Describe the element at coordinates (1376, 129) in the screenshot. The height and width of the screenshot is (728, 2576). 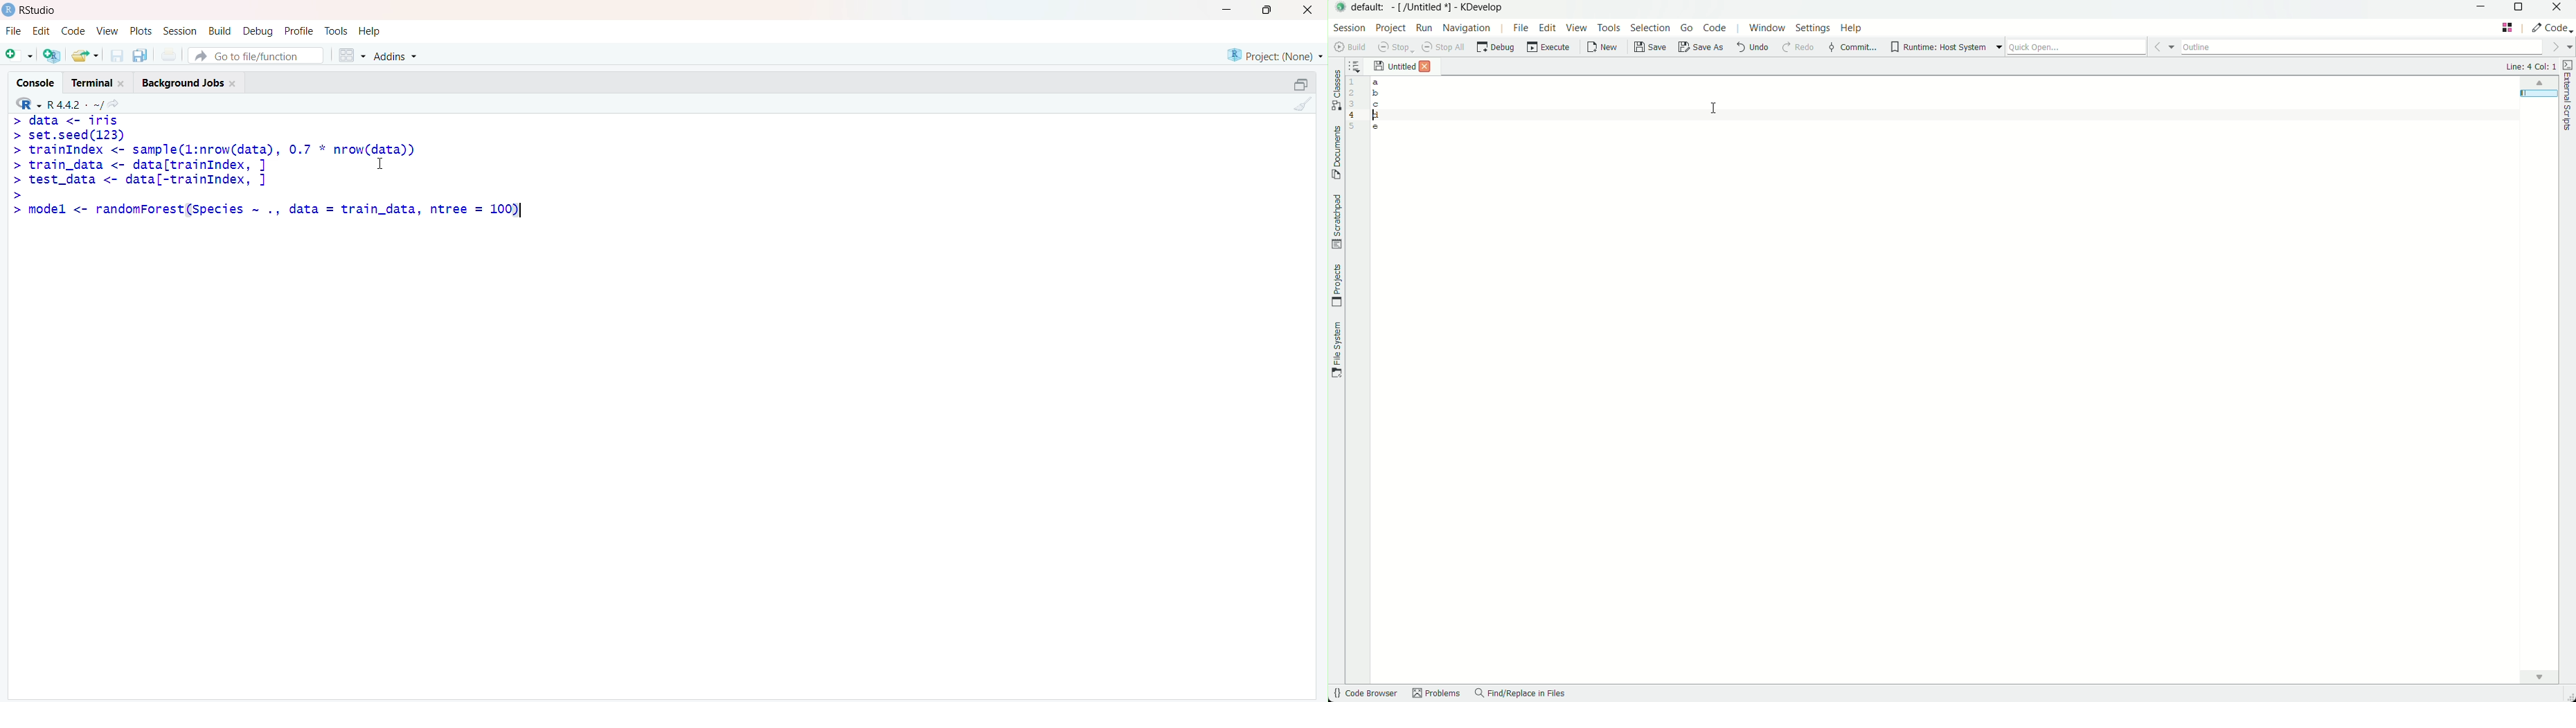
I see `e` at that location.